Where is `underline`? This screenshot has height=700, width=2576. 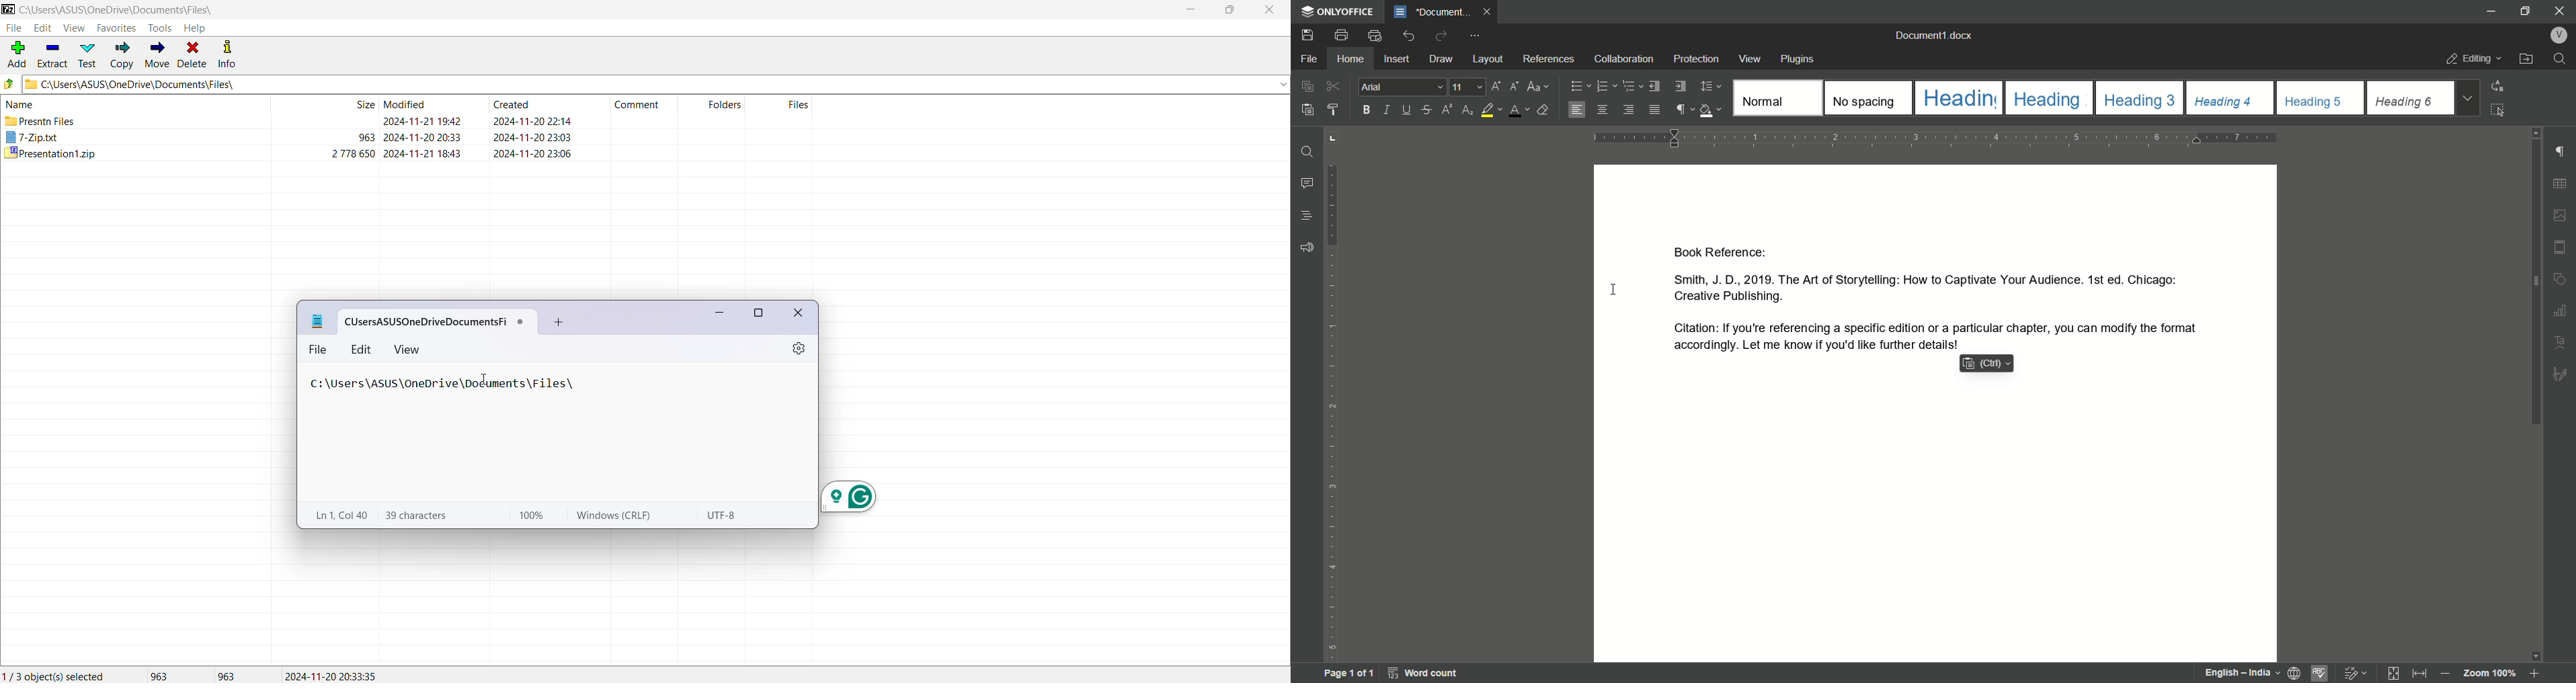 underline is located at coordinates (1408, 110).